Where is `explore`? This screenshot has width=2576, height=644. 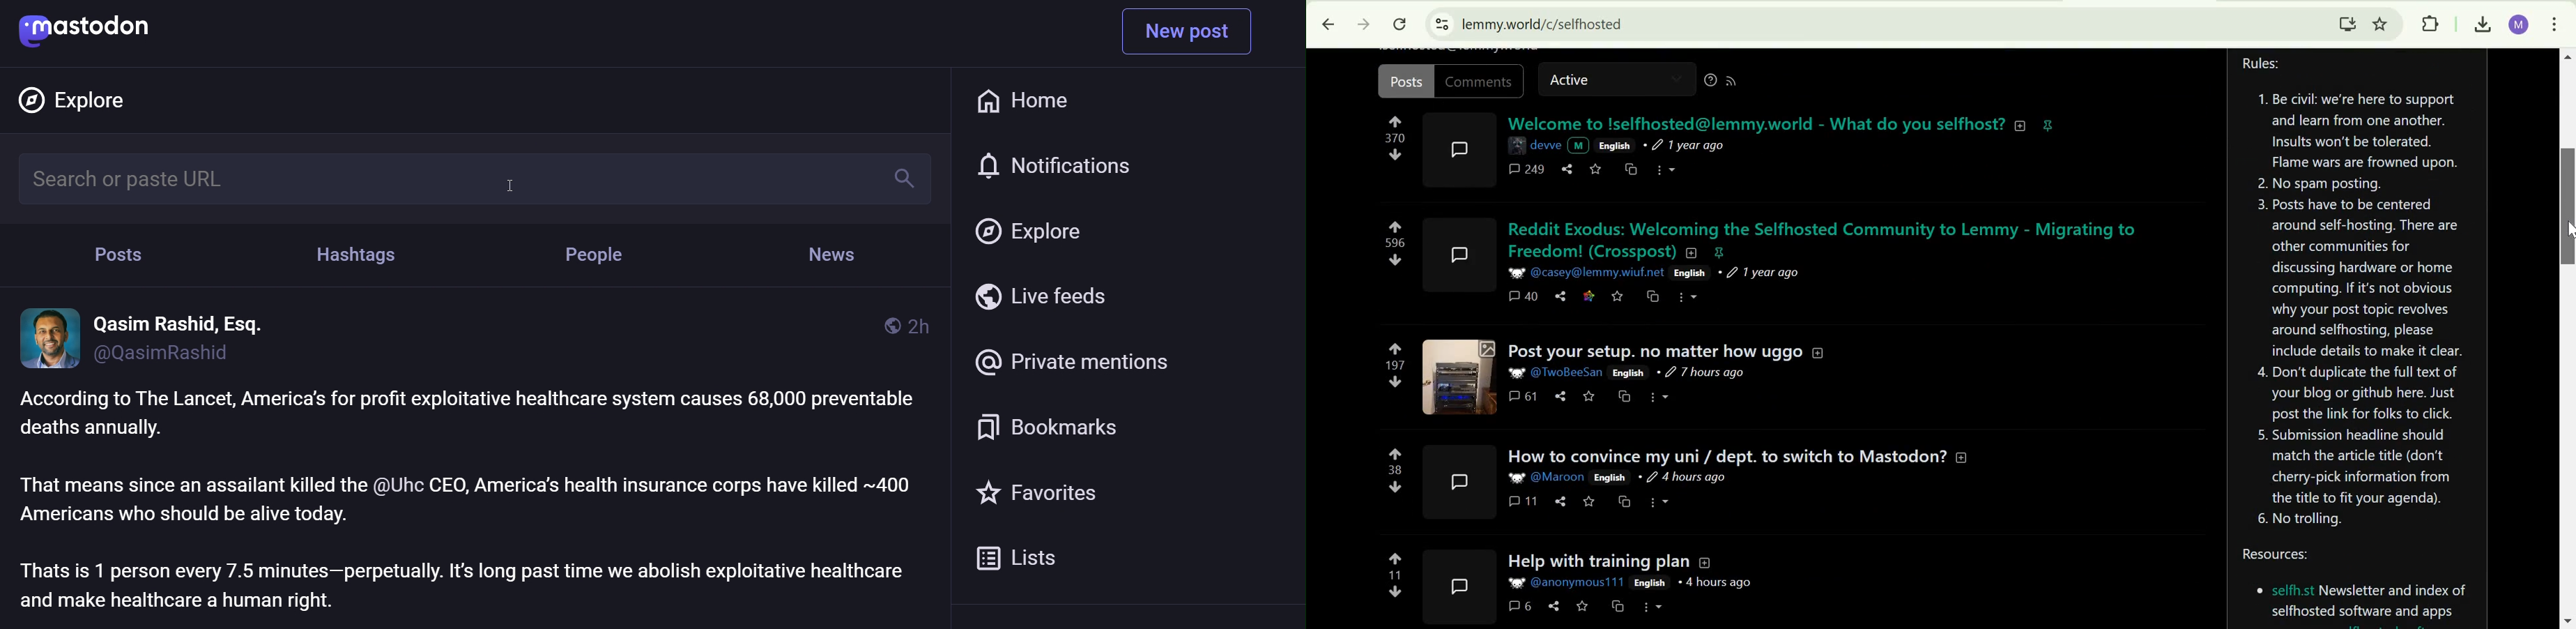
explore is located at coordinates (67, 98).